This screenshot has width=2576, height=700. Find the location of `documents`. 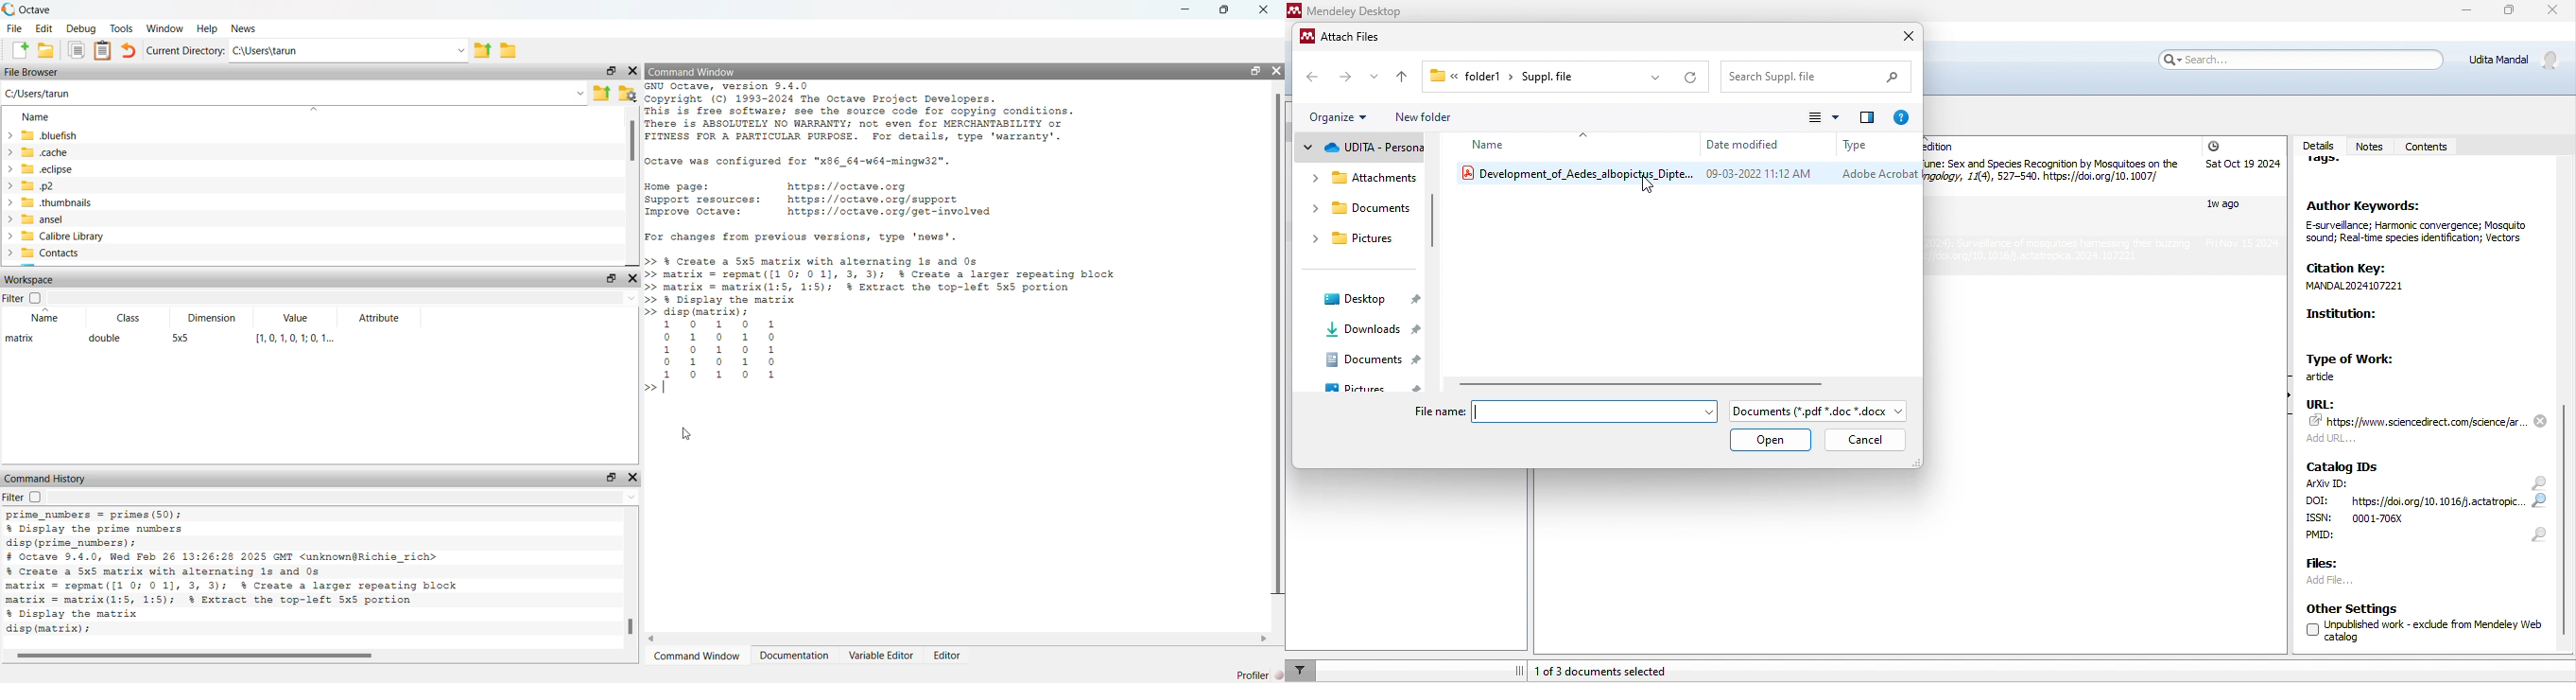

documents is located at coordinates (1369, 360).